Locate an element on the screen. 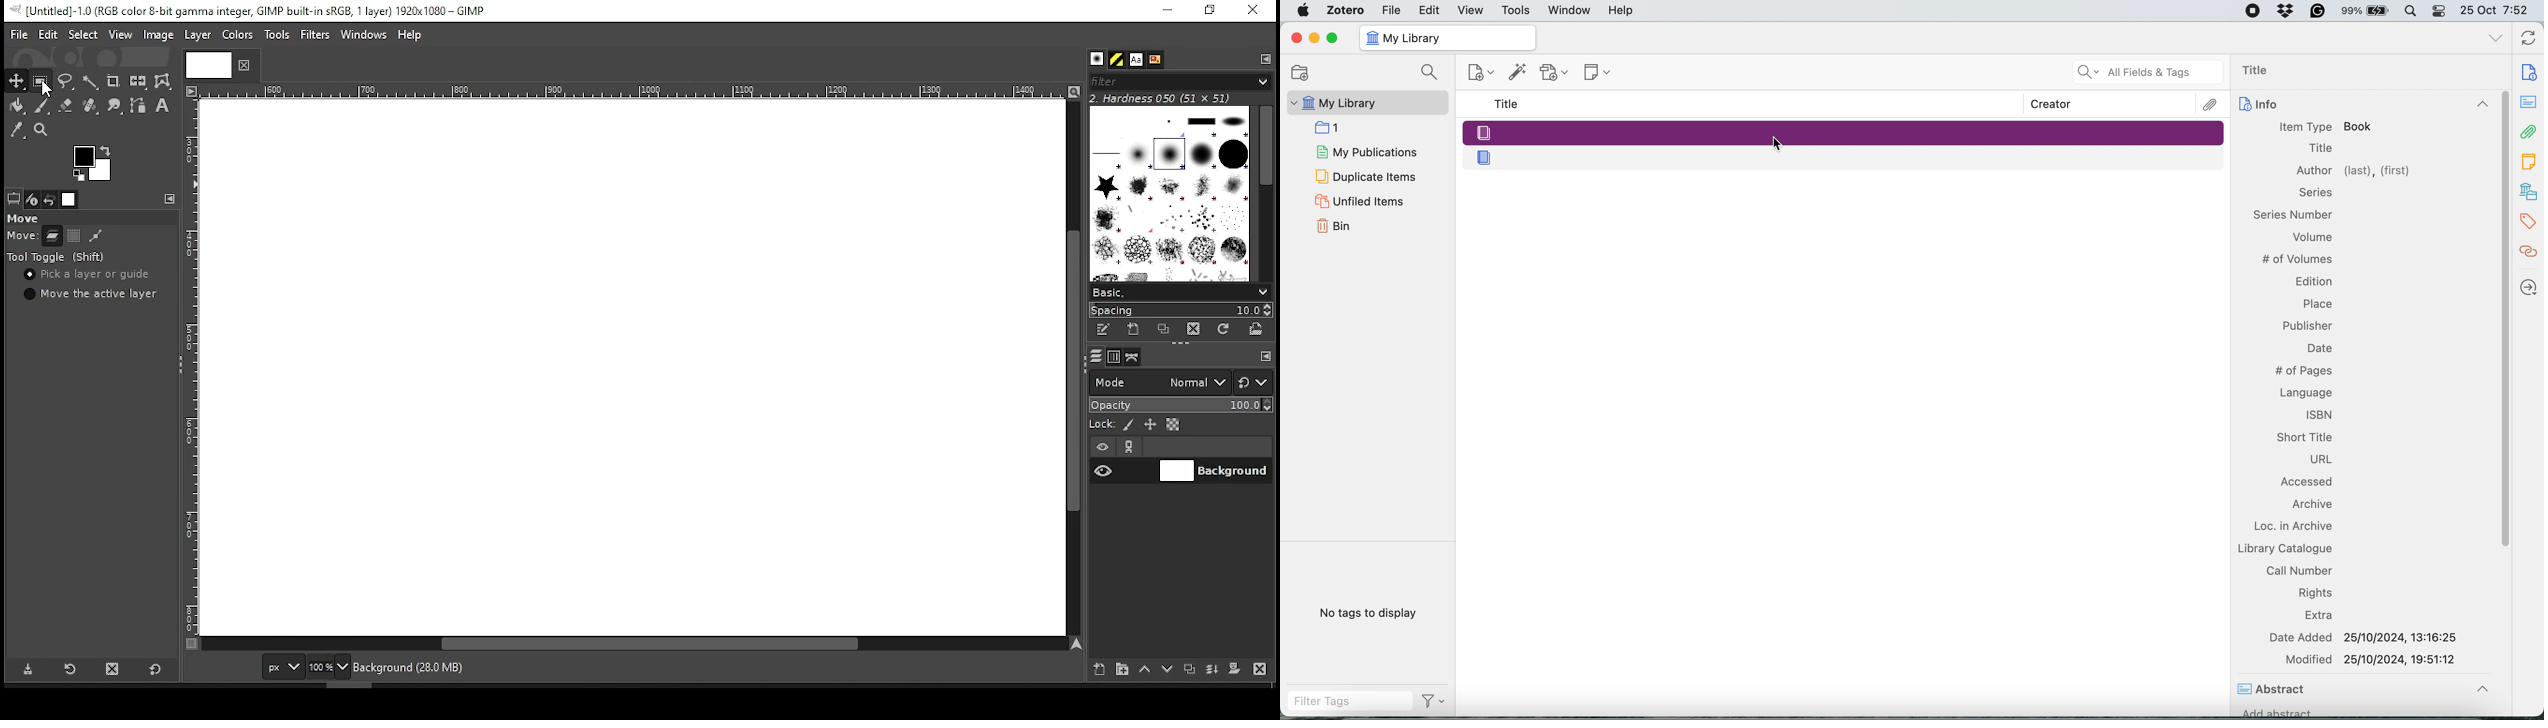 This screenshot has width=2548, height=728. Title is located at coordinates (2261, 71).